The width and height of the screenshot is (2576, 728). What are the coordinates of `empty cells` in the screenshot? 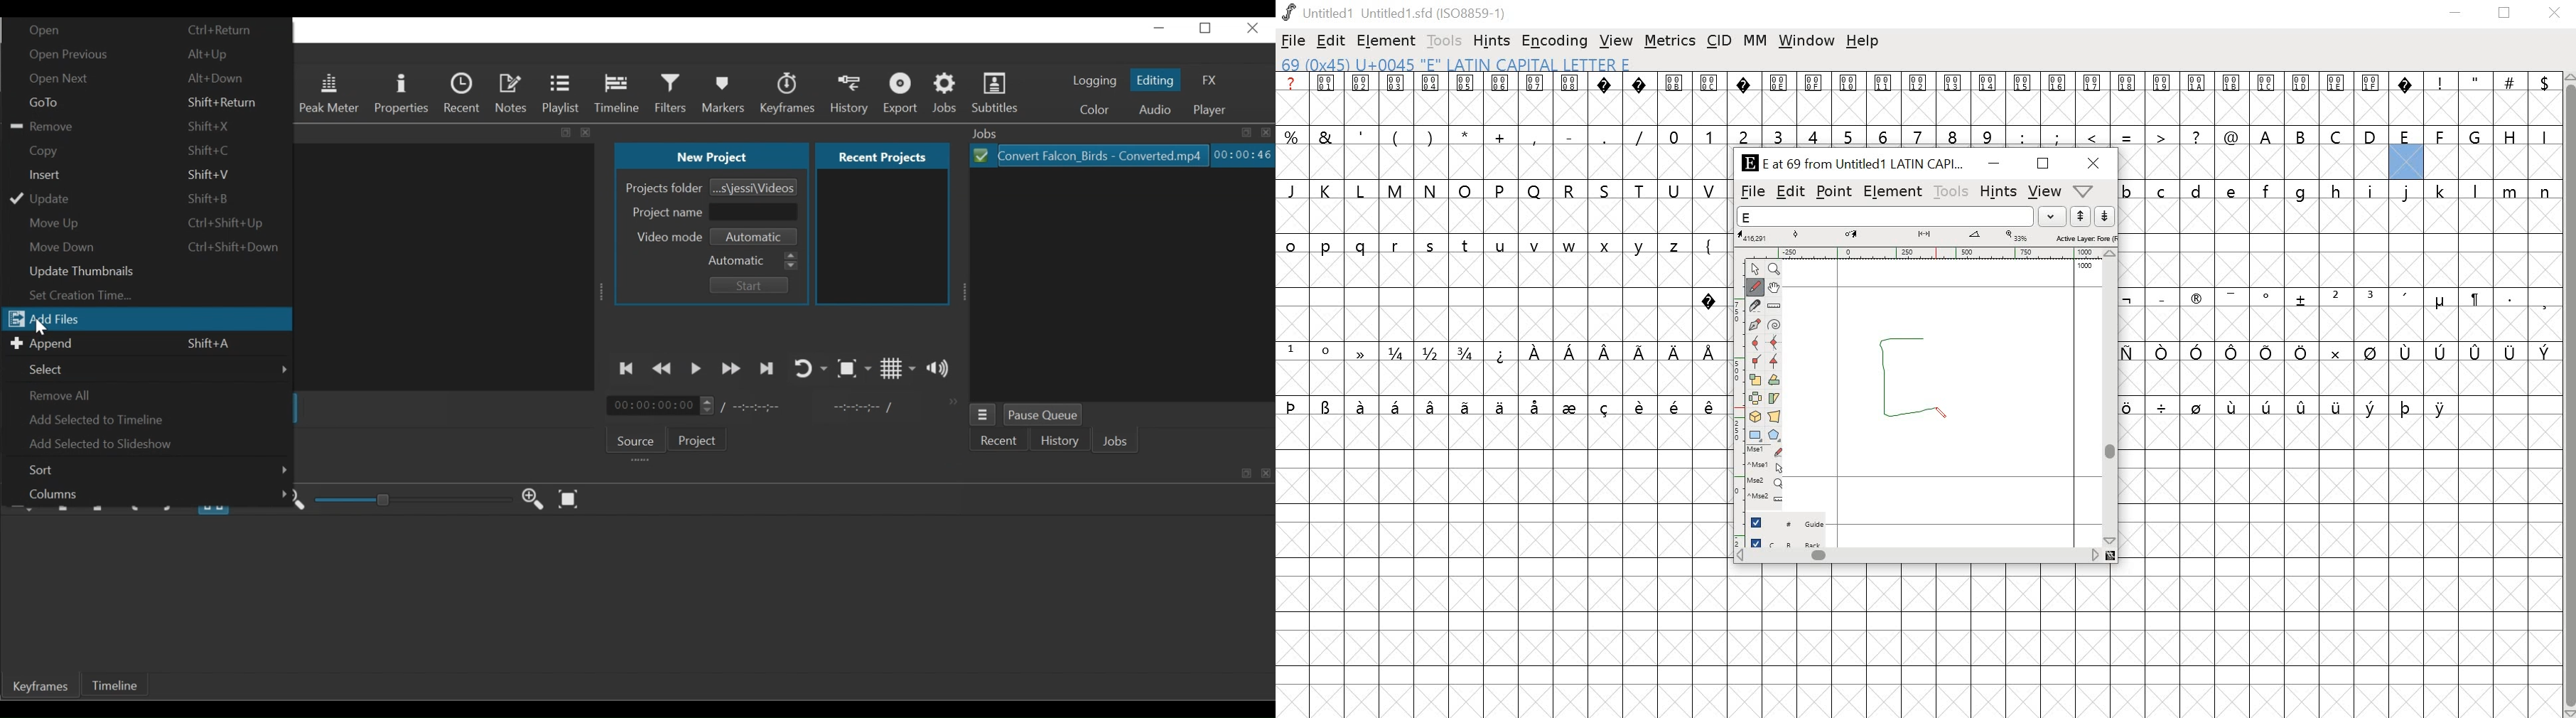 It's located at (1500, 379).